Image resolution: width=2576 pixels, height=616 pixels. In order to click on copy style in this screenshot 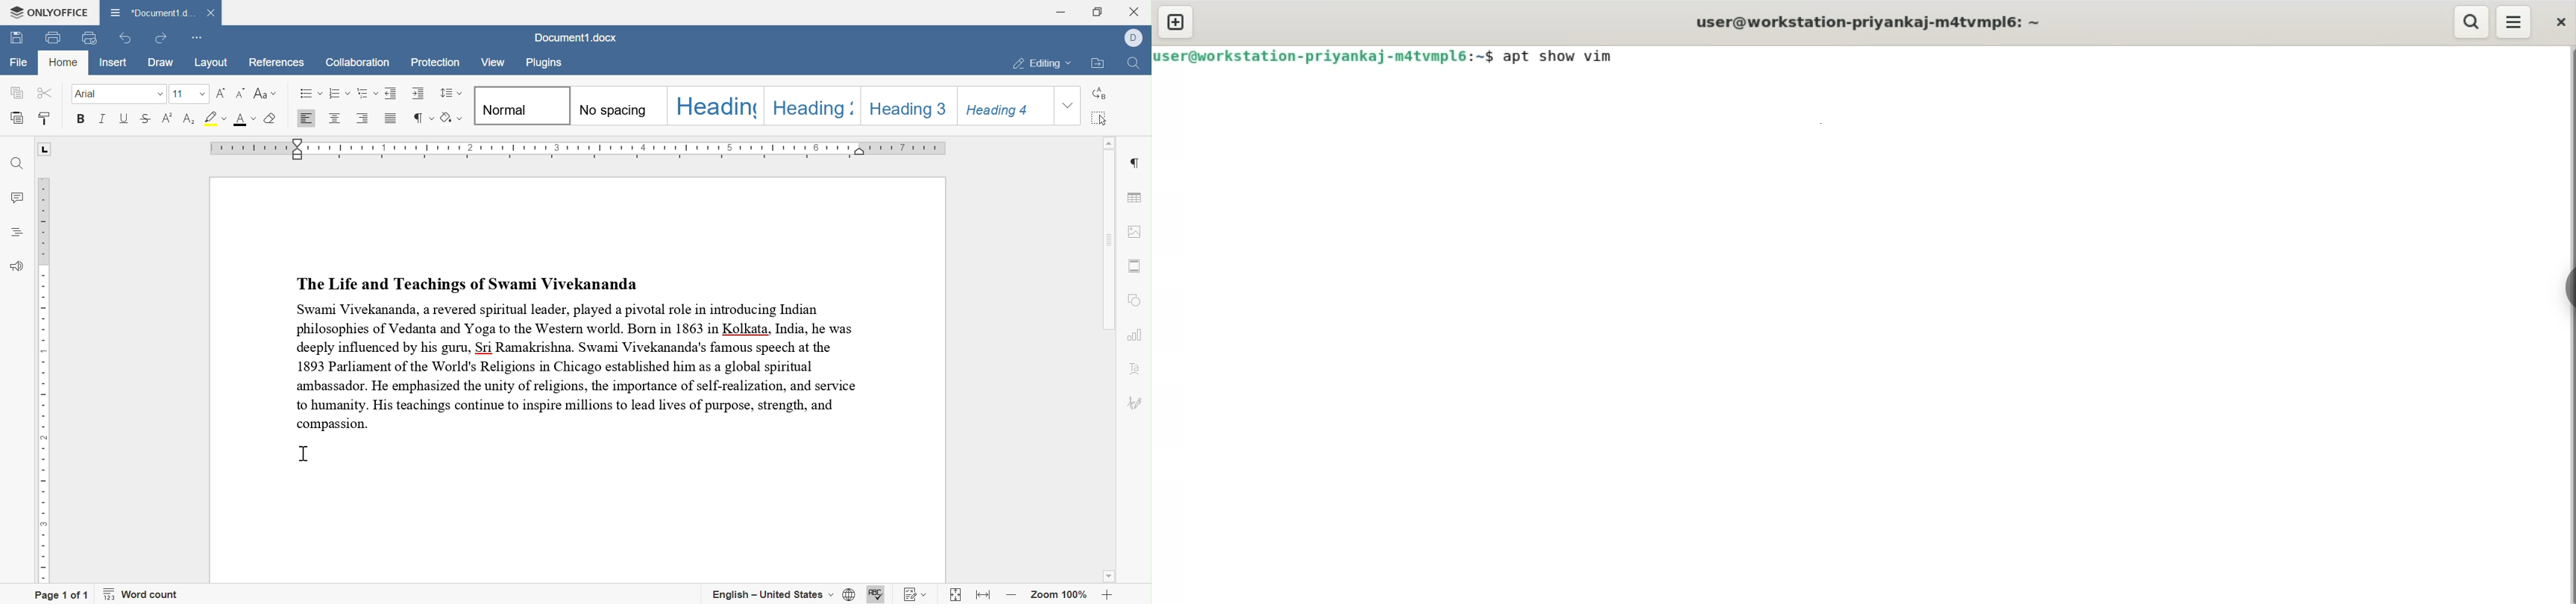, I will do `click(44, 118)`.